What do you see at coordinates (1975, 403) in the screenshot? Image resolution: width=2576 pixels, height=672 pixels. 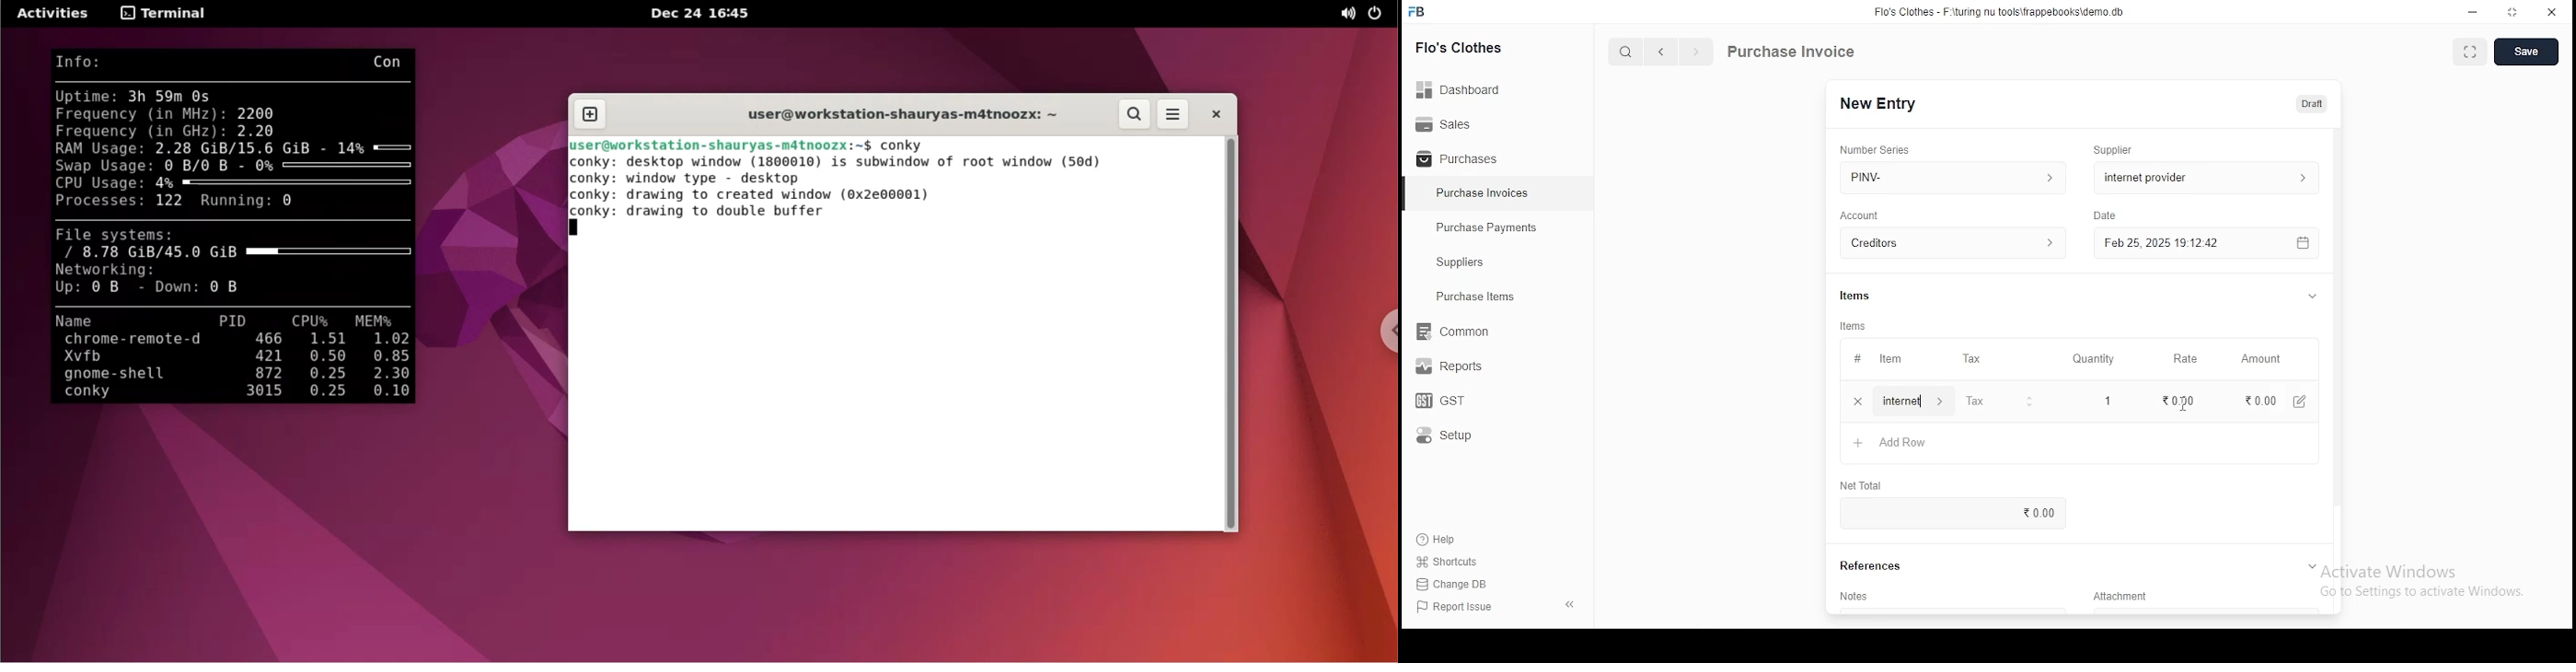 I see `tax` at bounding box center [1975, 403].